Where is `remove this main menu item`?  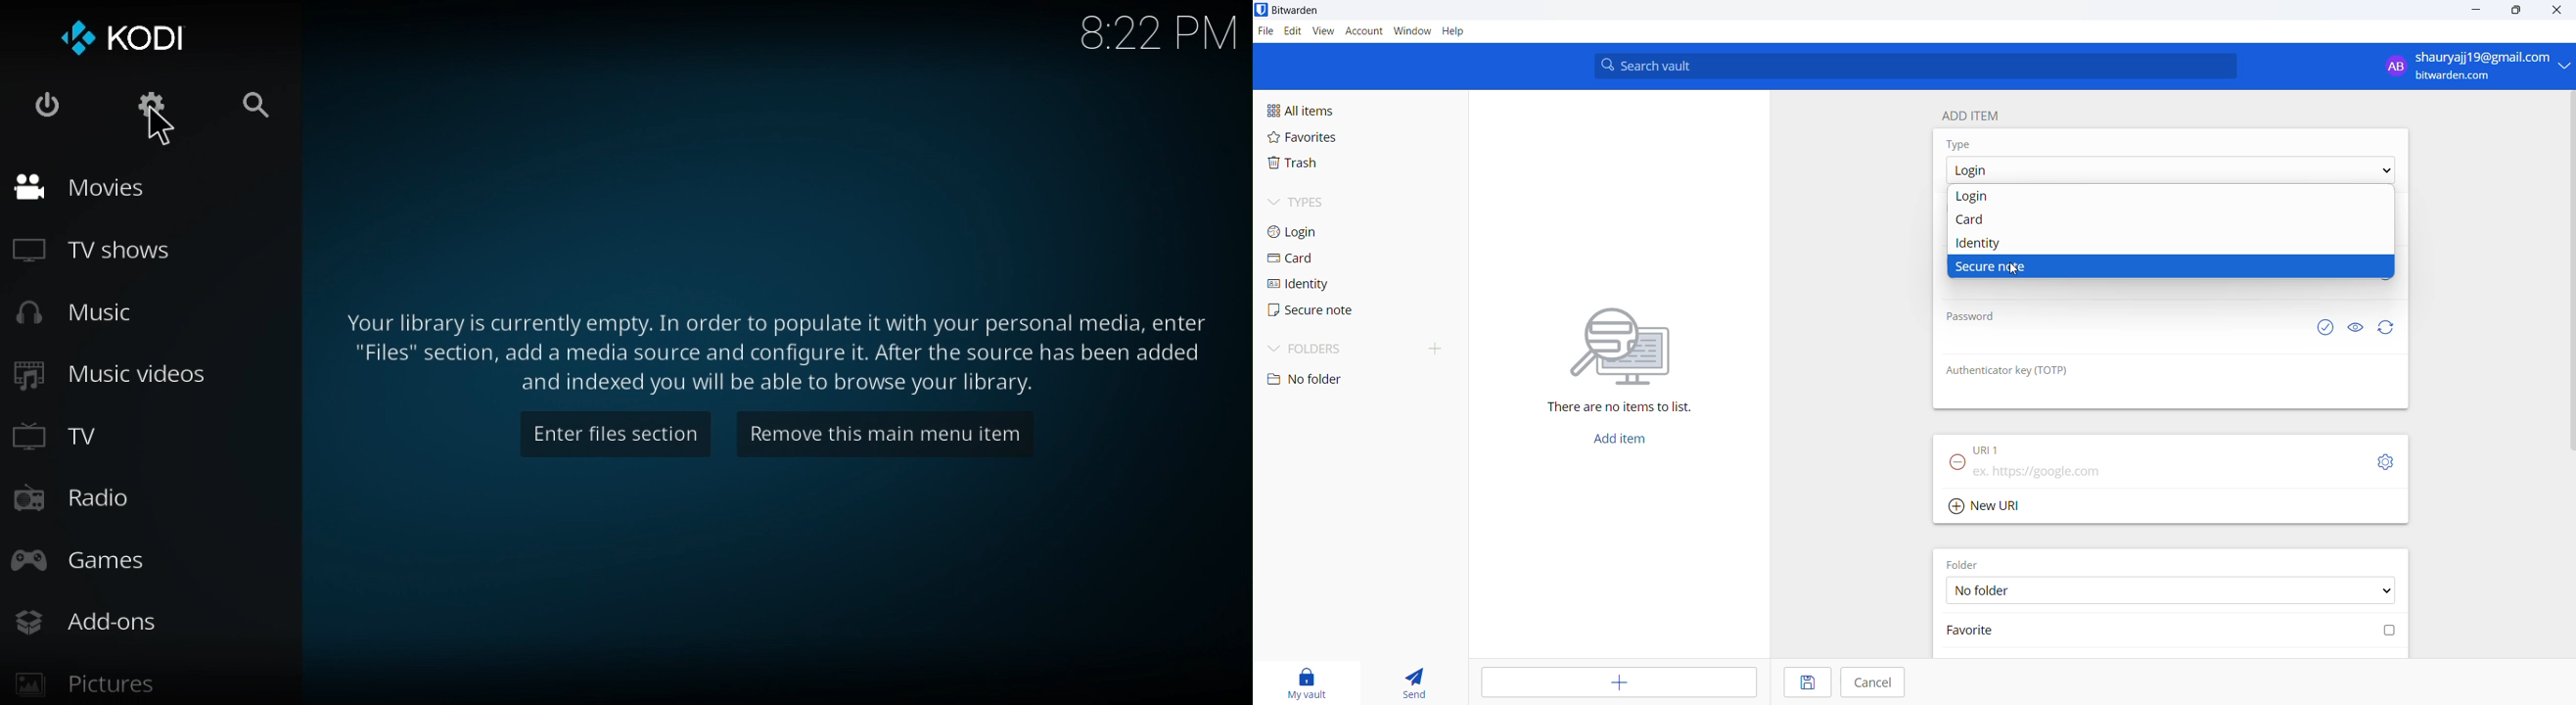 remove this main menu item is located at coordinates (888, 434).